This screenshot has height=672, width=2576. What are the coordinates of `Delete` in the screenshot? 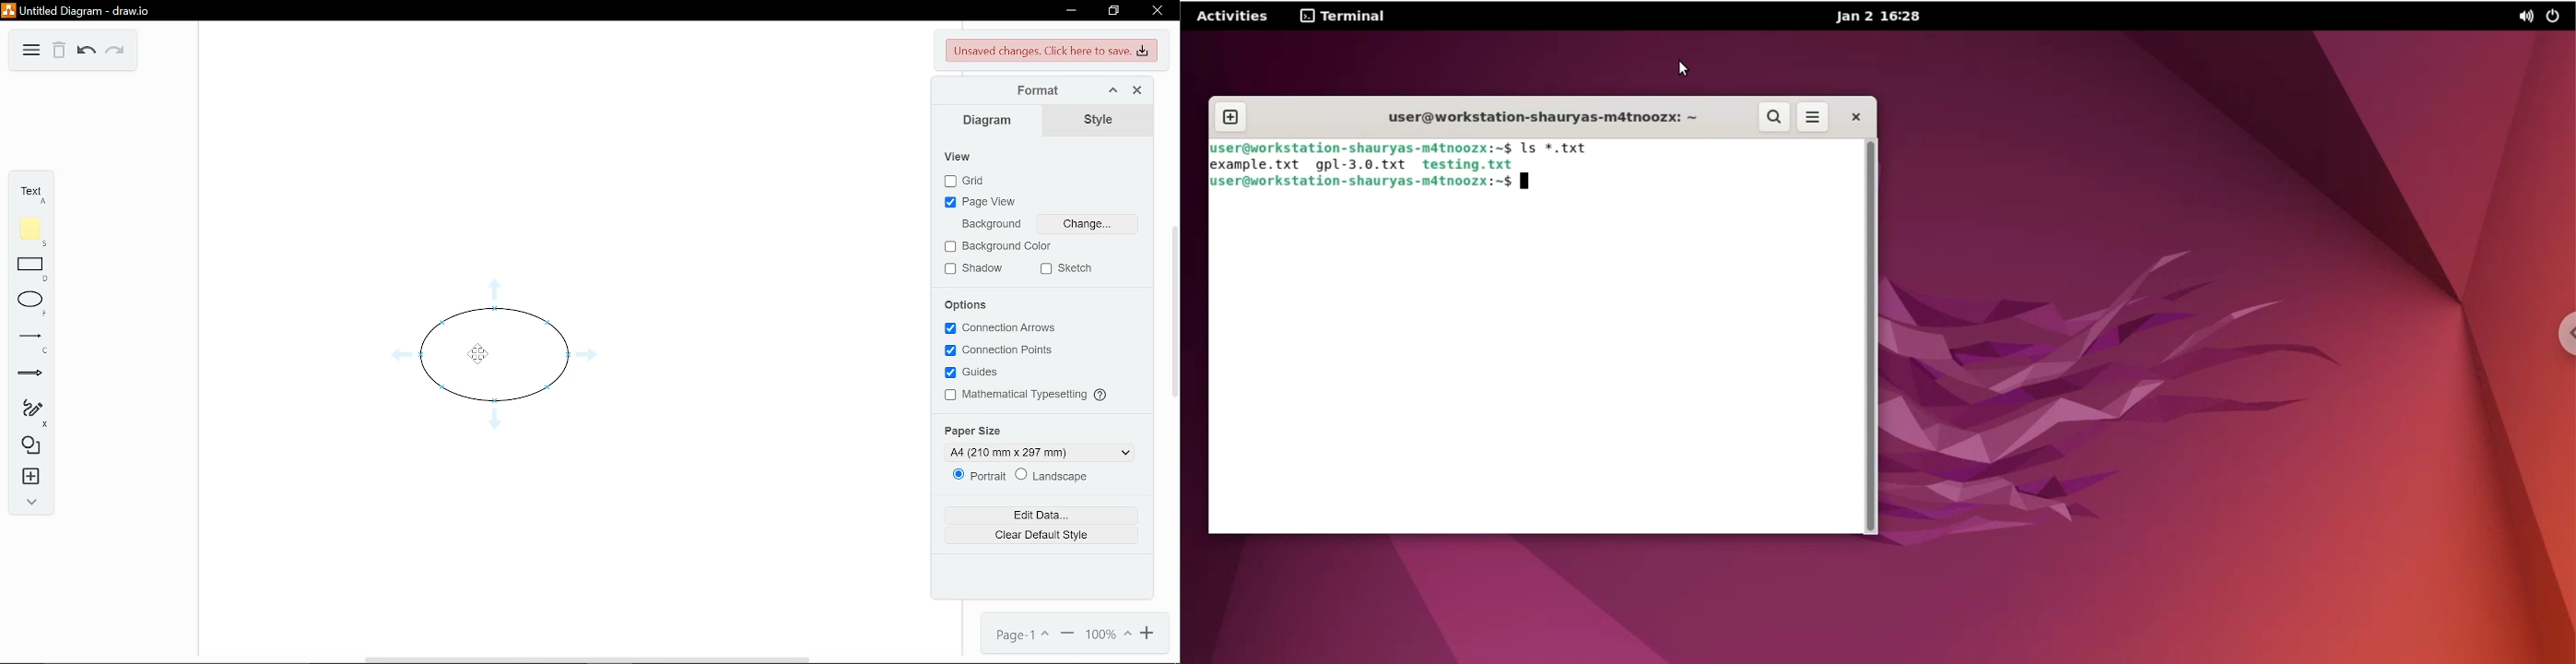 It's located at (61, 52).